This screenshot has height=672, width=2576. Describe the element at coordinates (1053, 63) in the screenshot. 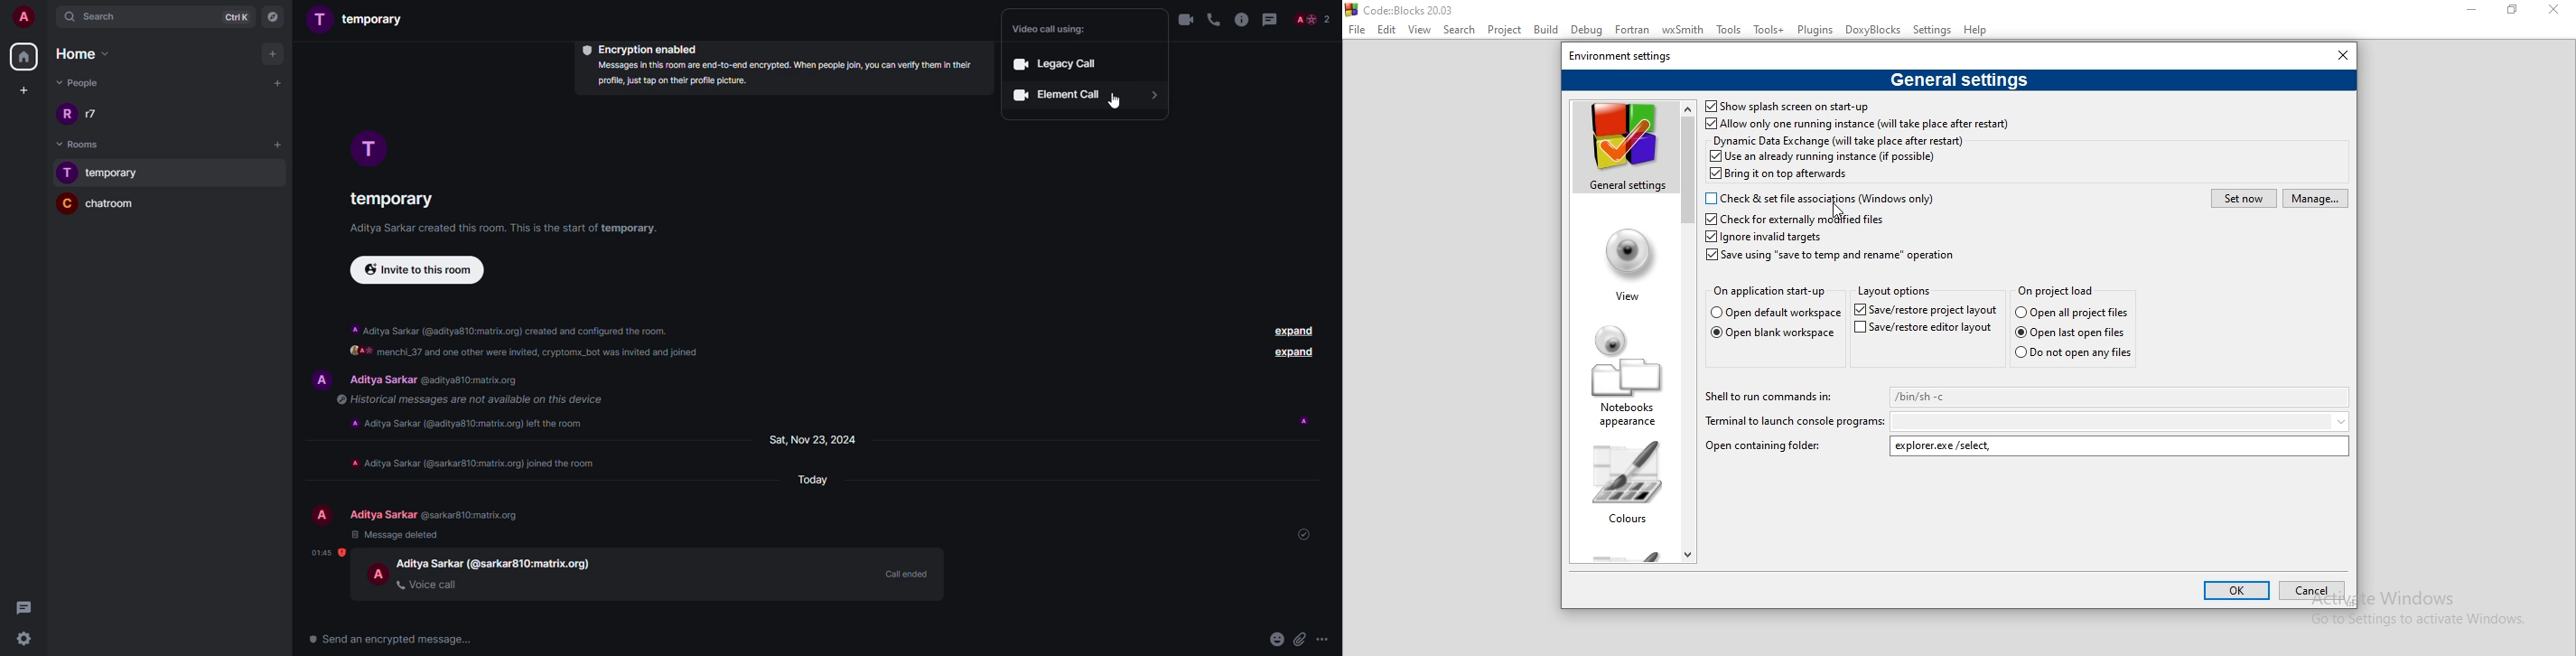

I see `legacy call` at that location.